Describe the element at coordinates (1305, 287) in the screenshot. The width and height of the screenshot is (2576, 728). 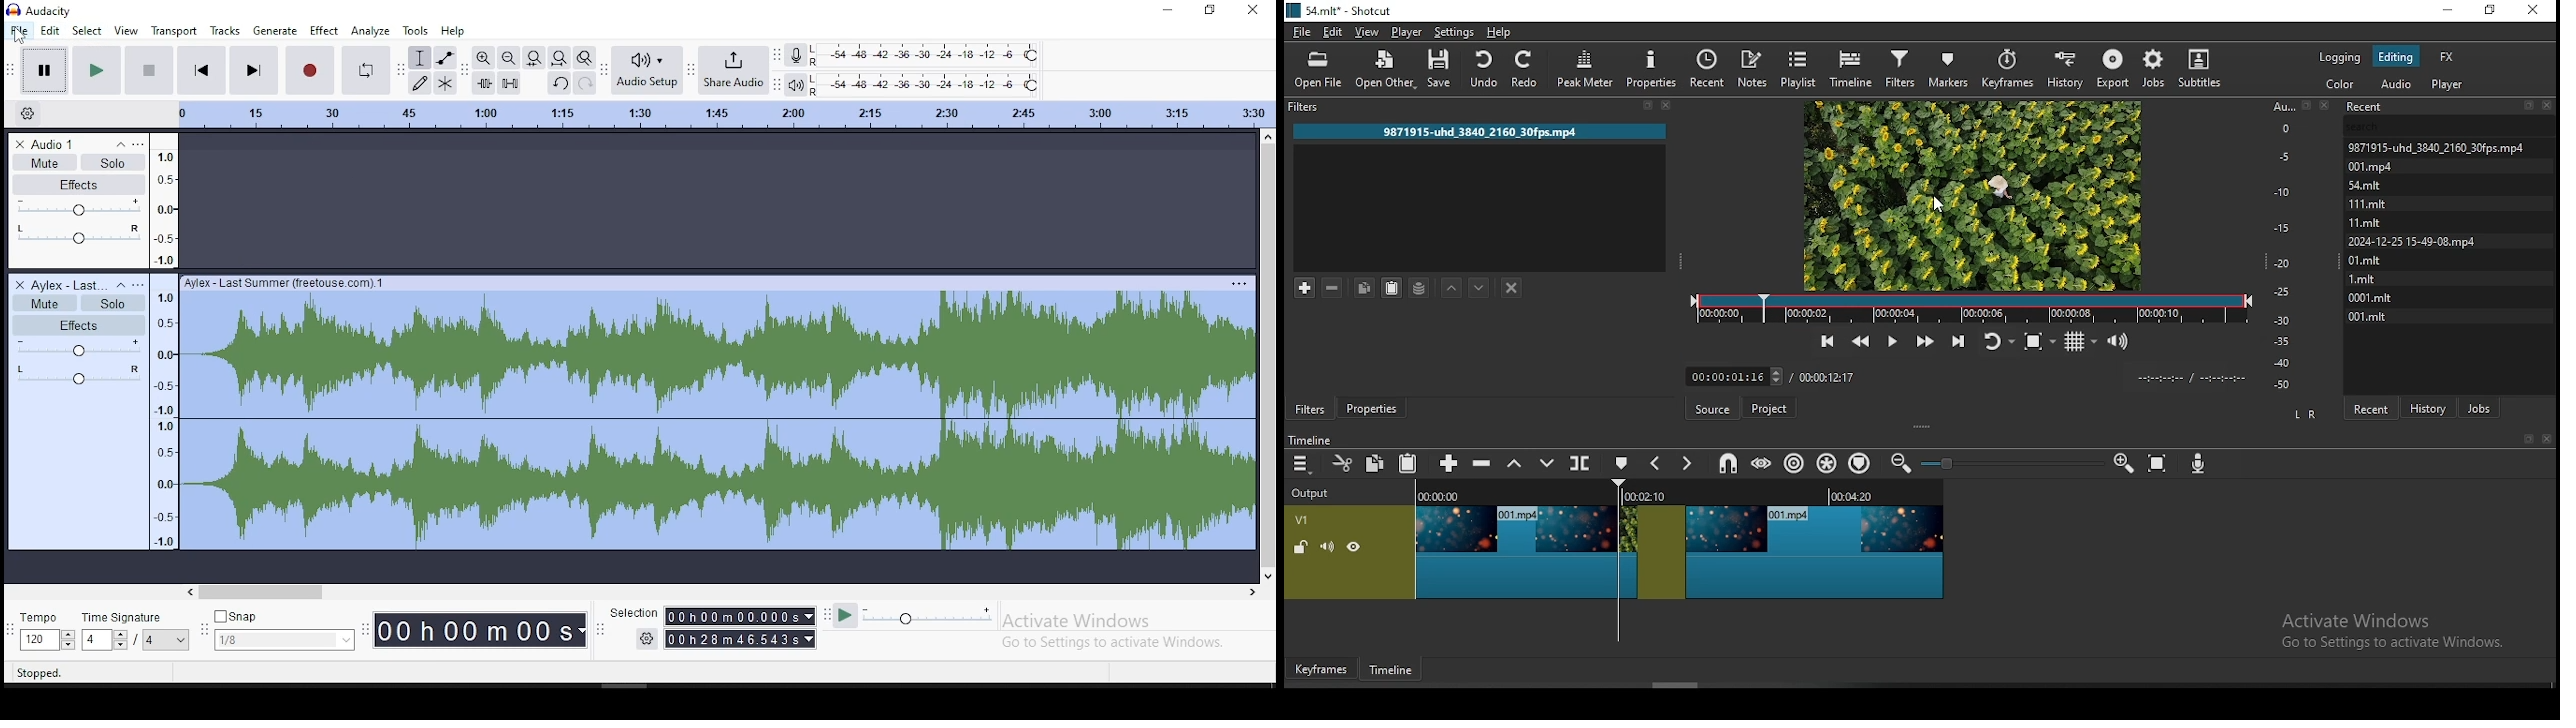
I see `add filter` at that location.